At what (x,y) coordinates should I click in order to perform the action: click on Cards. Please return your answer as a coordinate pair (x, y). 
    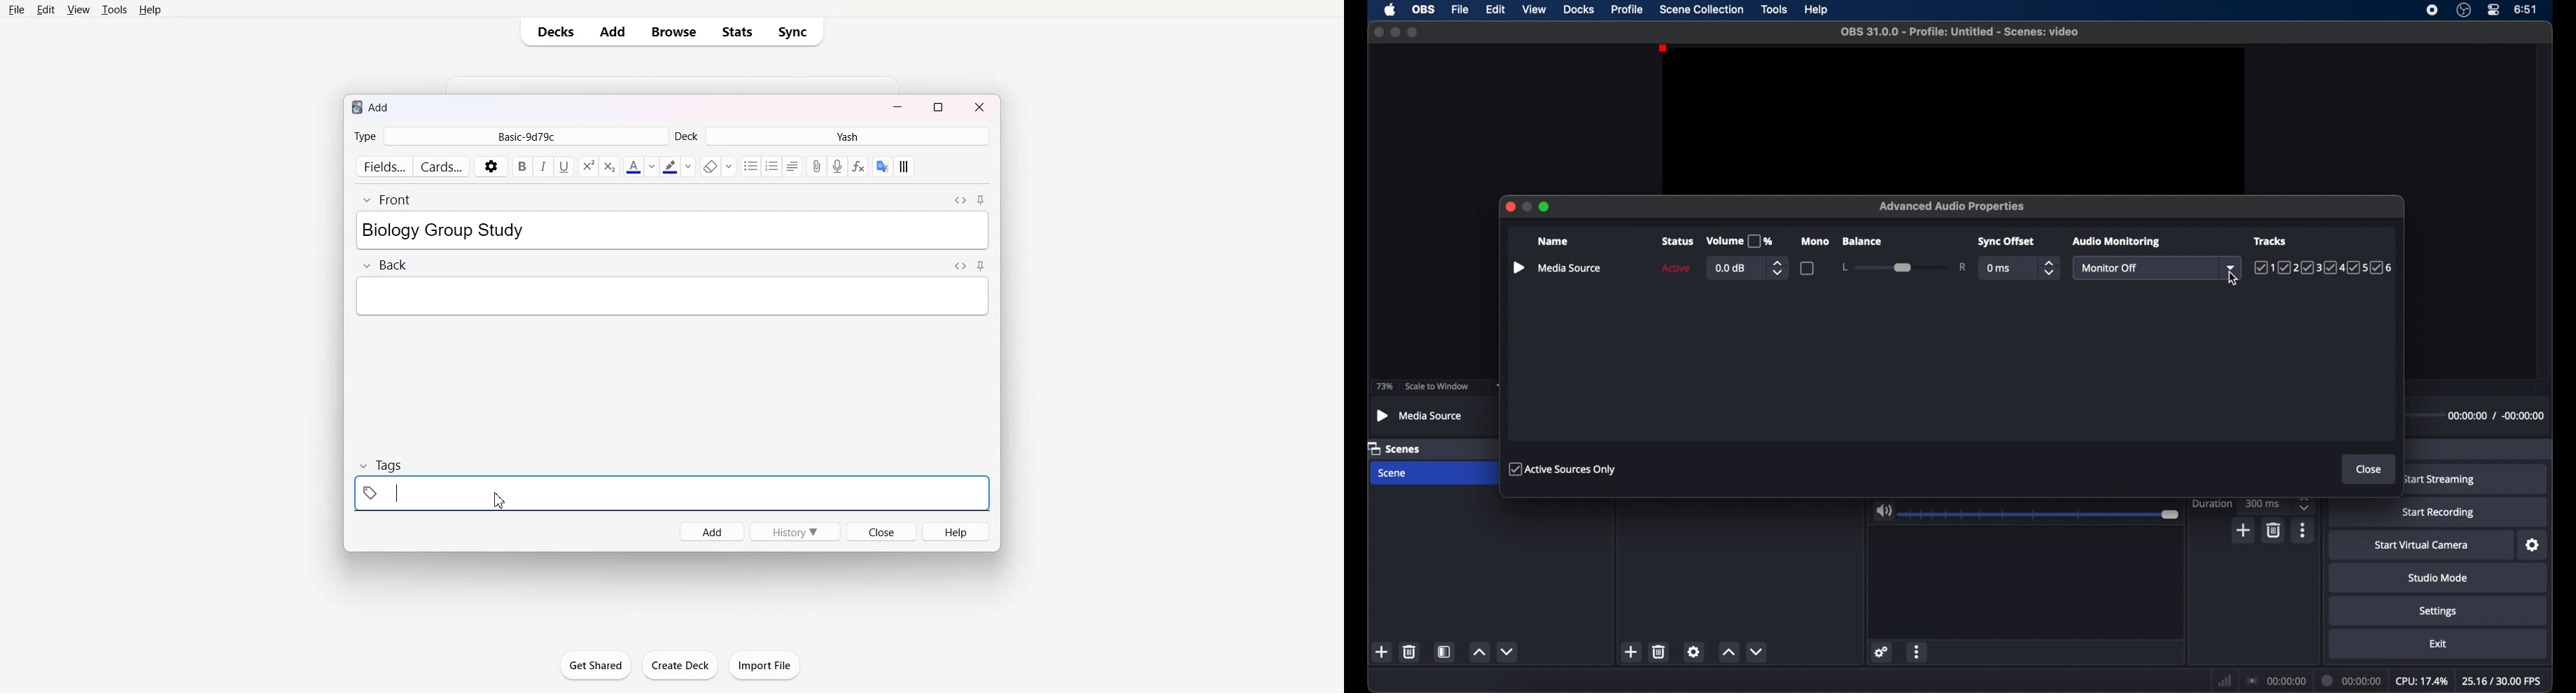
    Looking at the image, I should click on (442, 165).